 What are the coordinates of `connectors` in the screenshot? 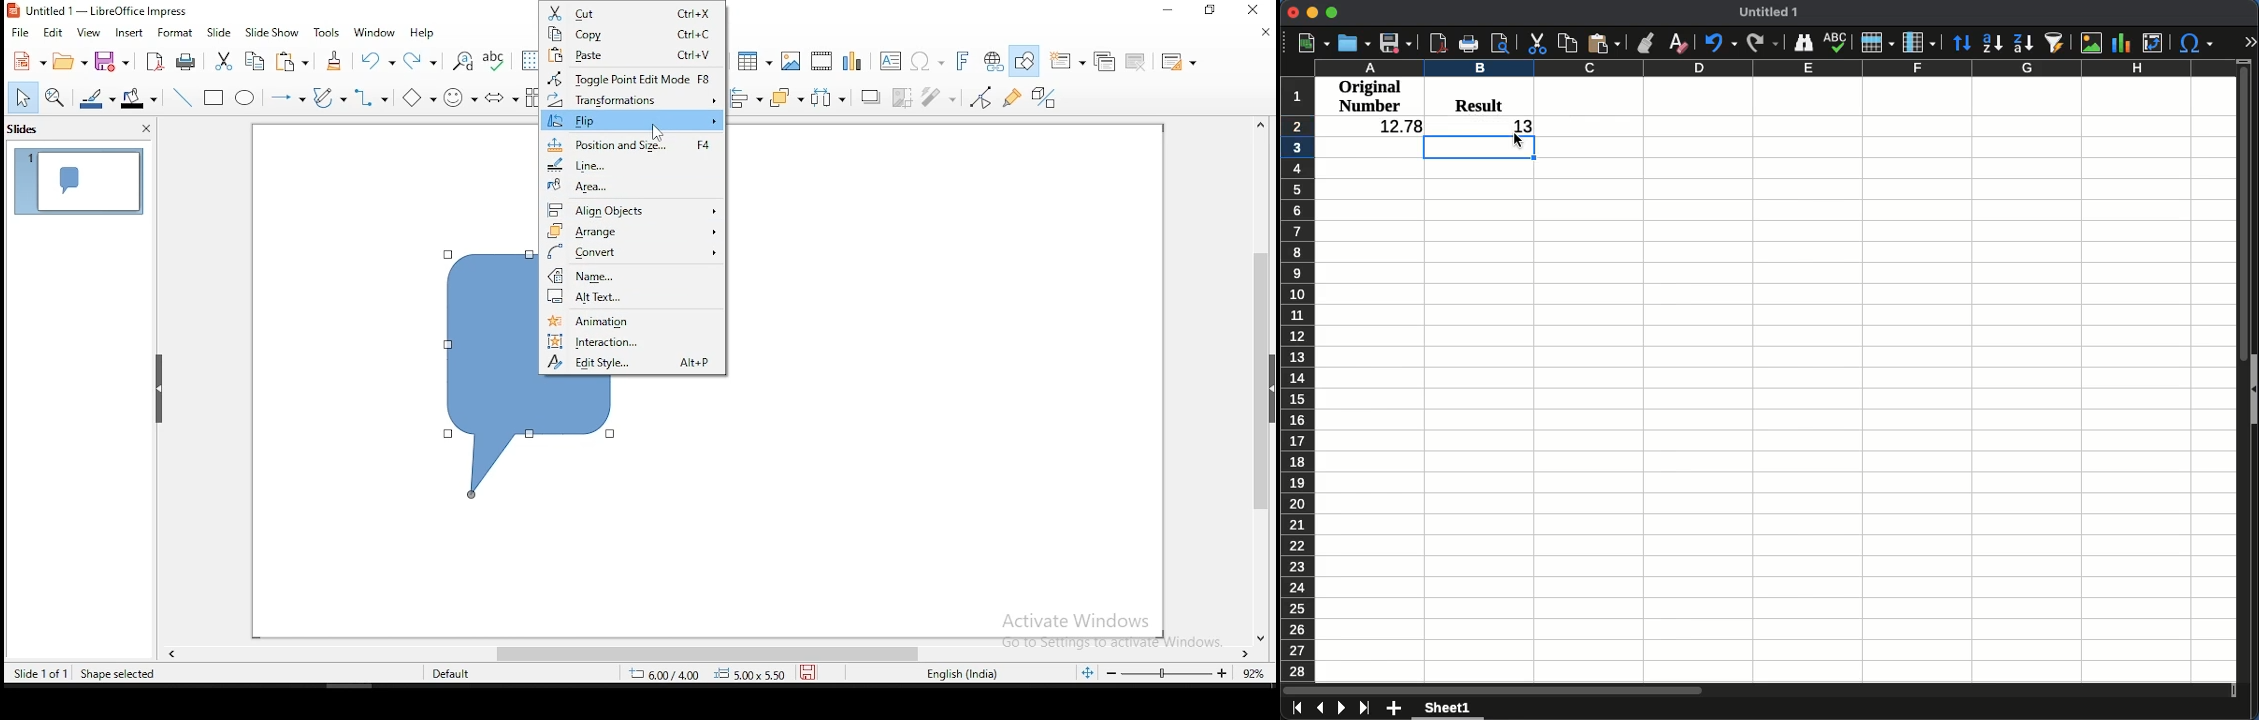 It's located at (371, 98).